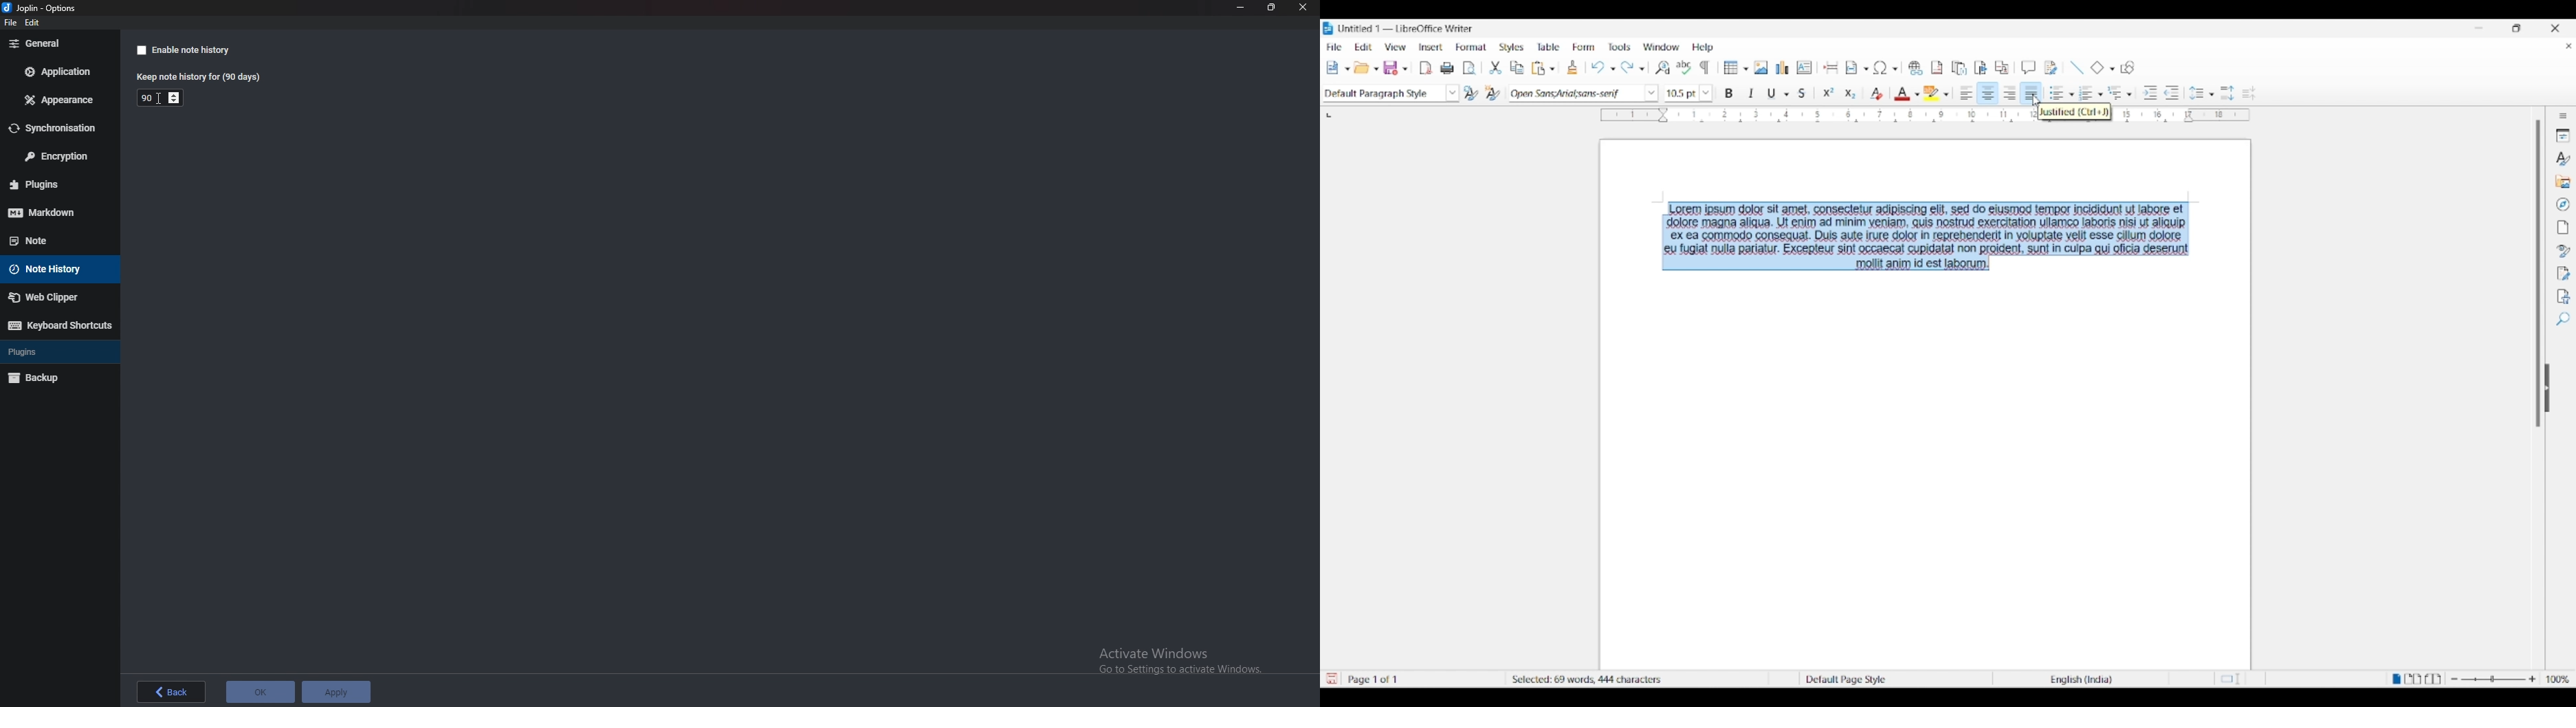 The width and height of the screenshot is (2576, 728). What do you see at coordinates (181, 50) in the screenshot?
I see `Enable note history` at bounding box center [181, 50].